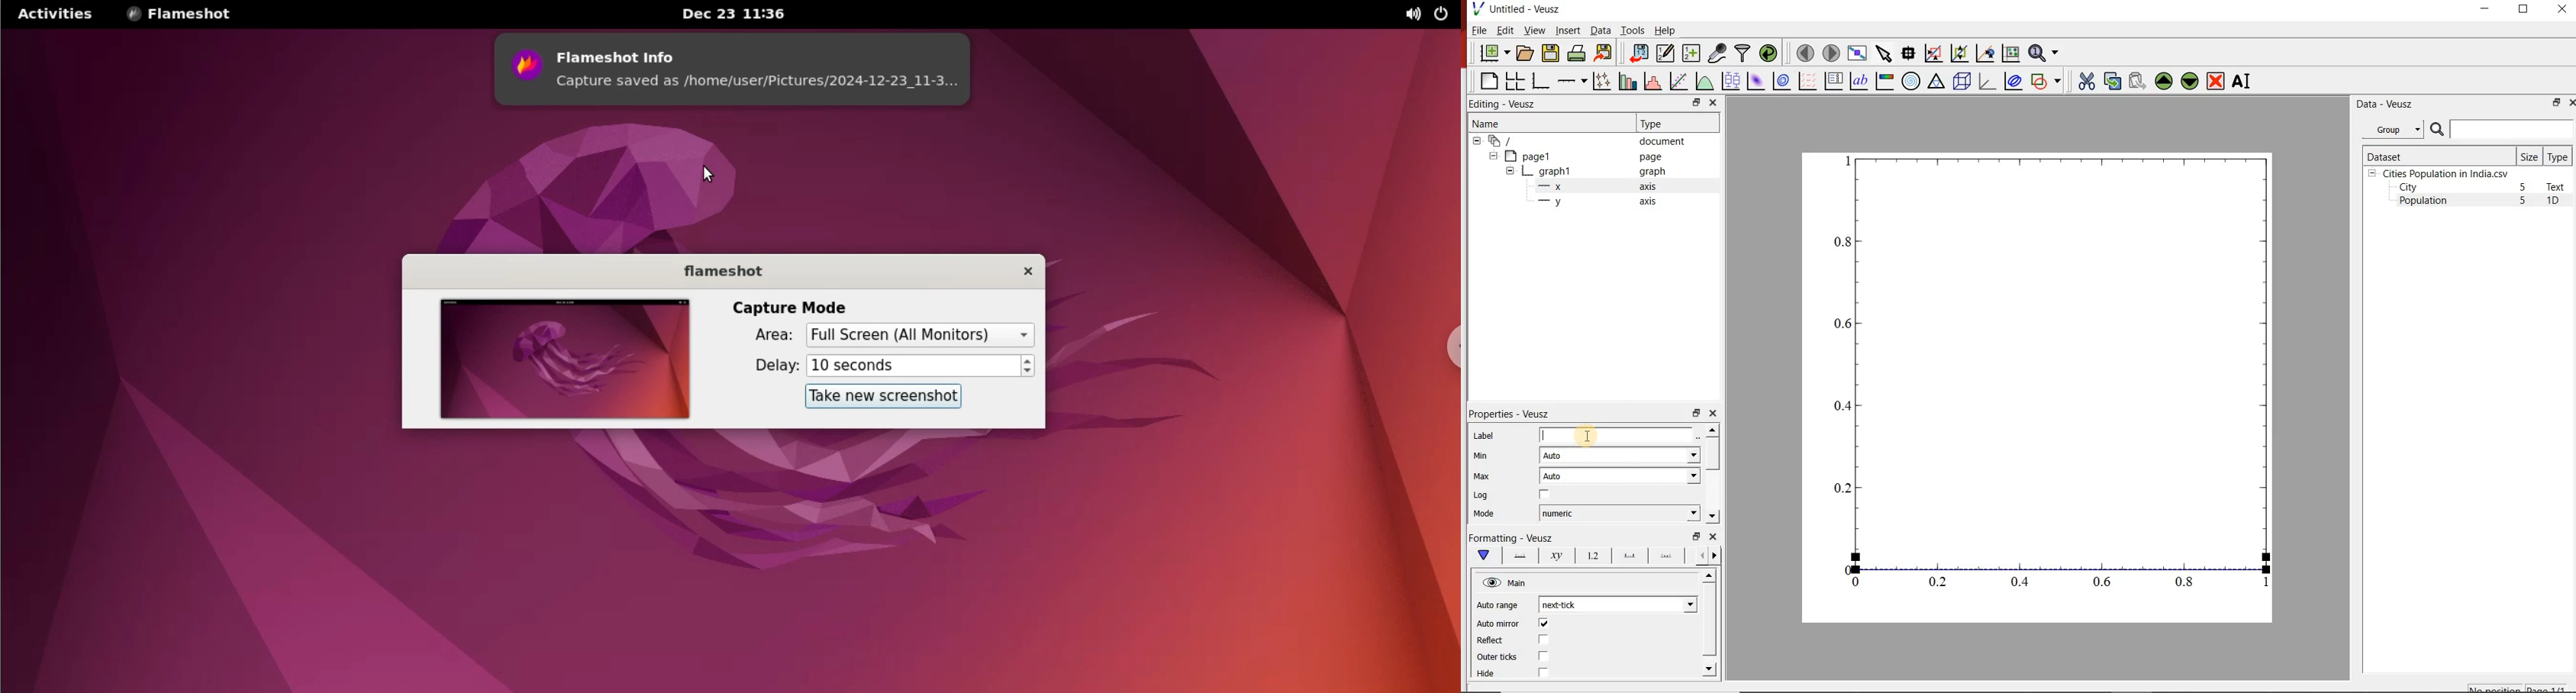 Image resolution: width=2576 pixels, height=700 pixels. What do you see at coordinates (1911, 80) in the screenshot?
I see `polar graph` at bounding box center [1911, 80].